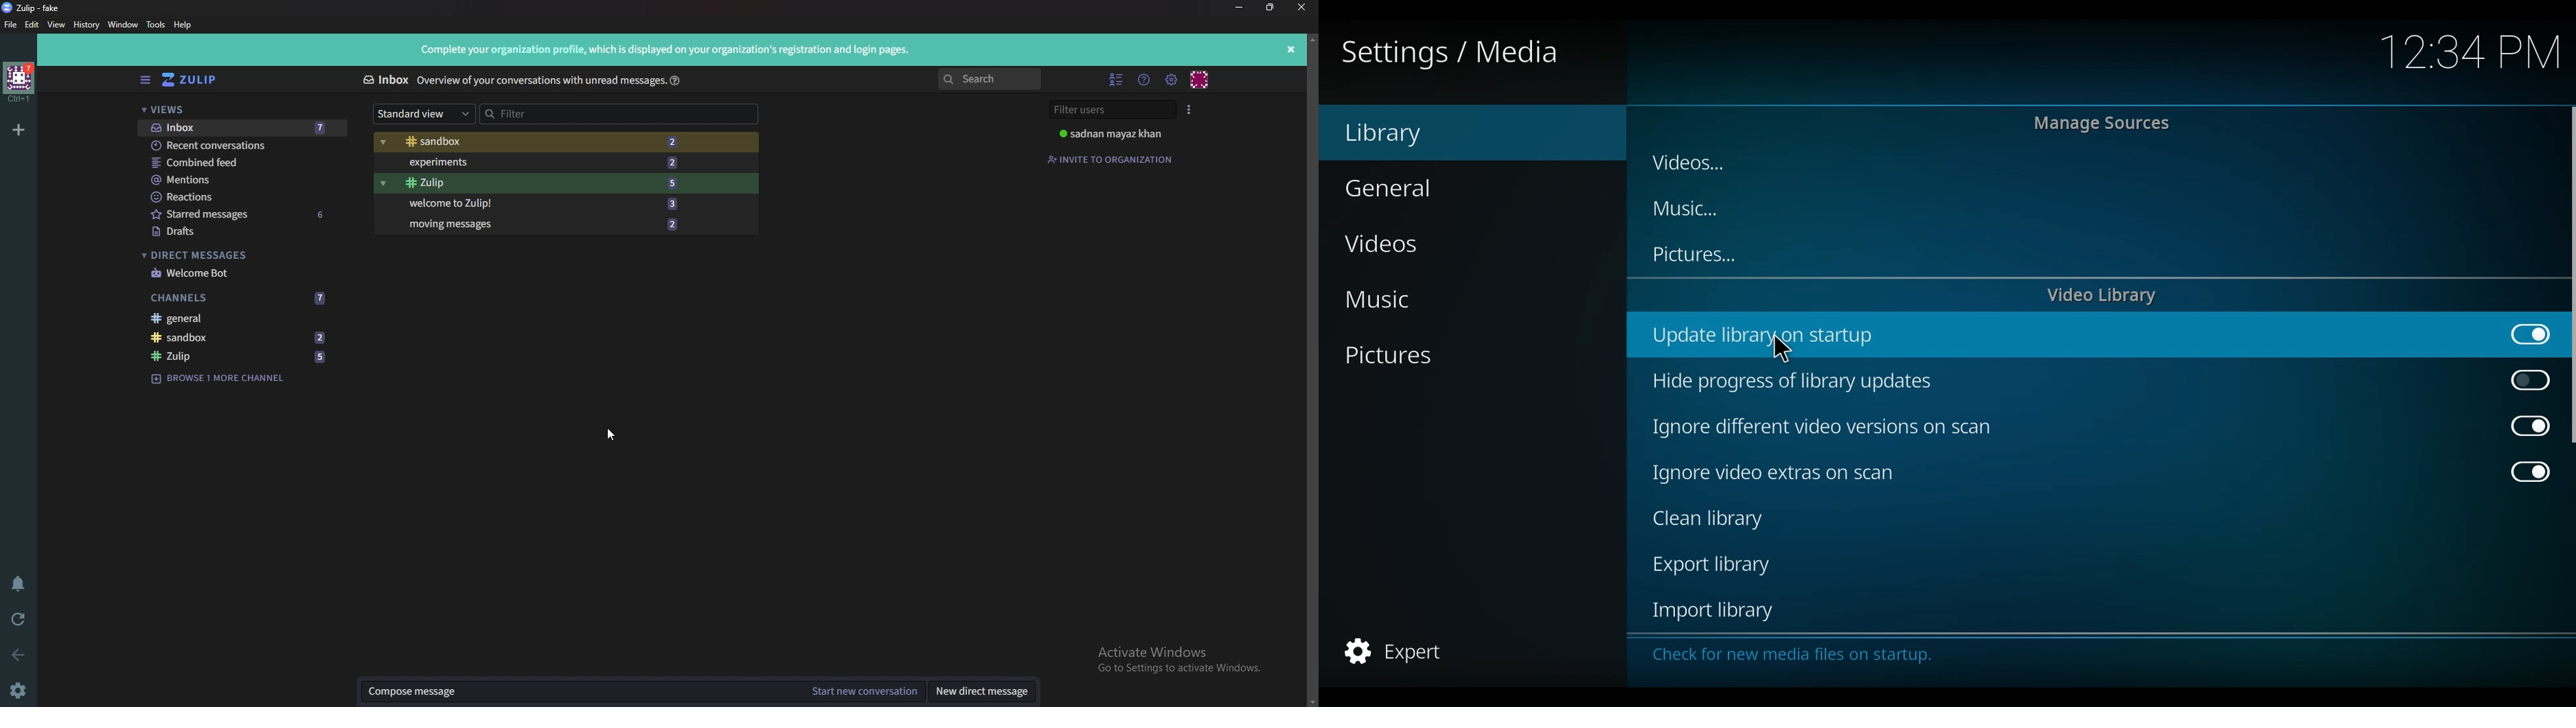  Describe the element at coordinates (2520, 334) in the screenshot. I see `Toggle on/off update library on startup` at that location.